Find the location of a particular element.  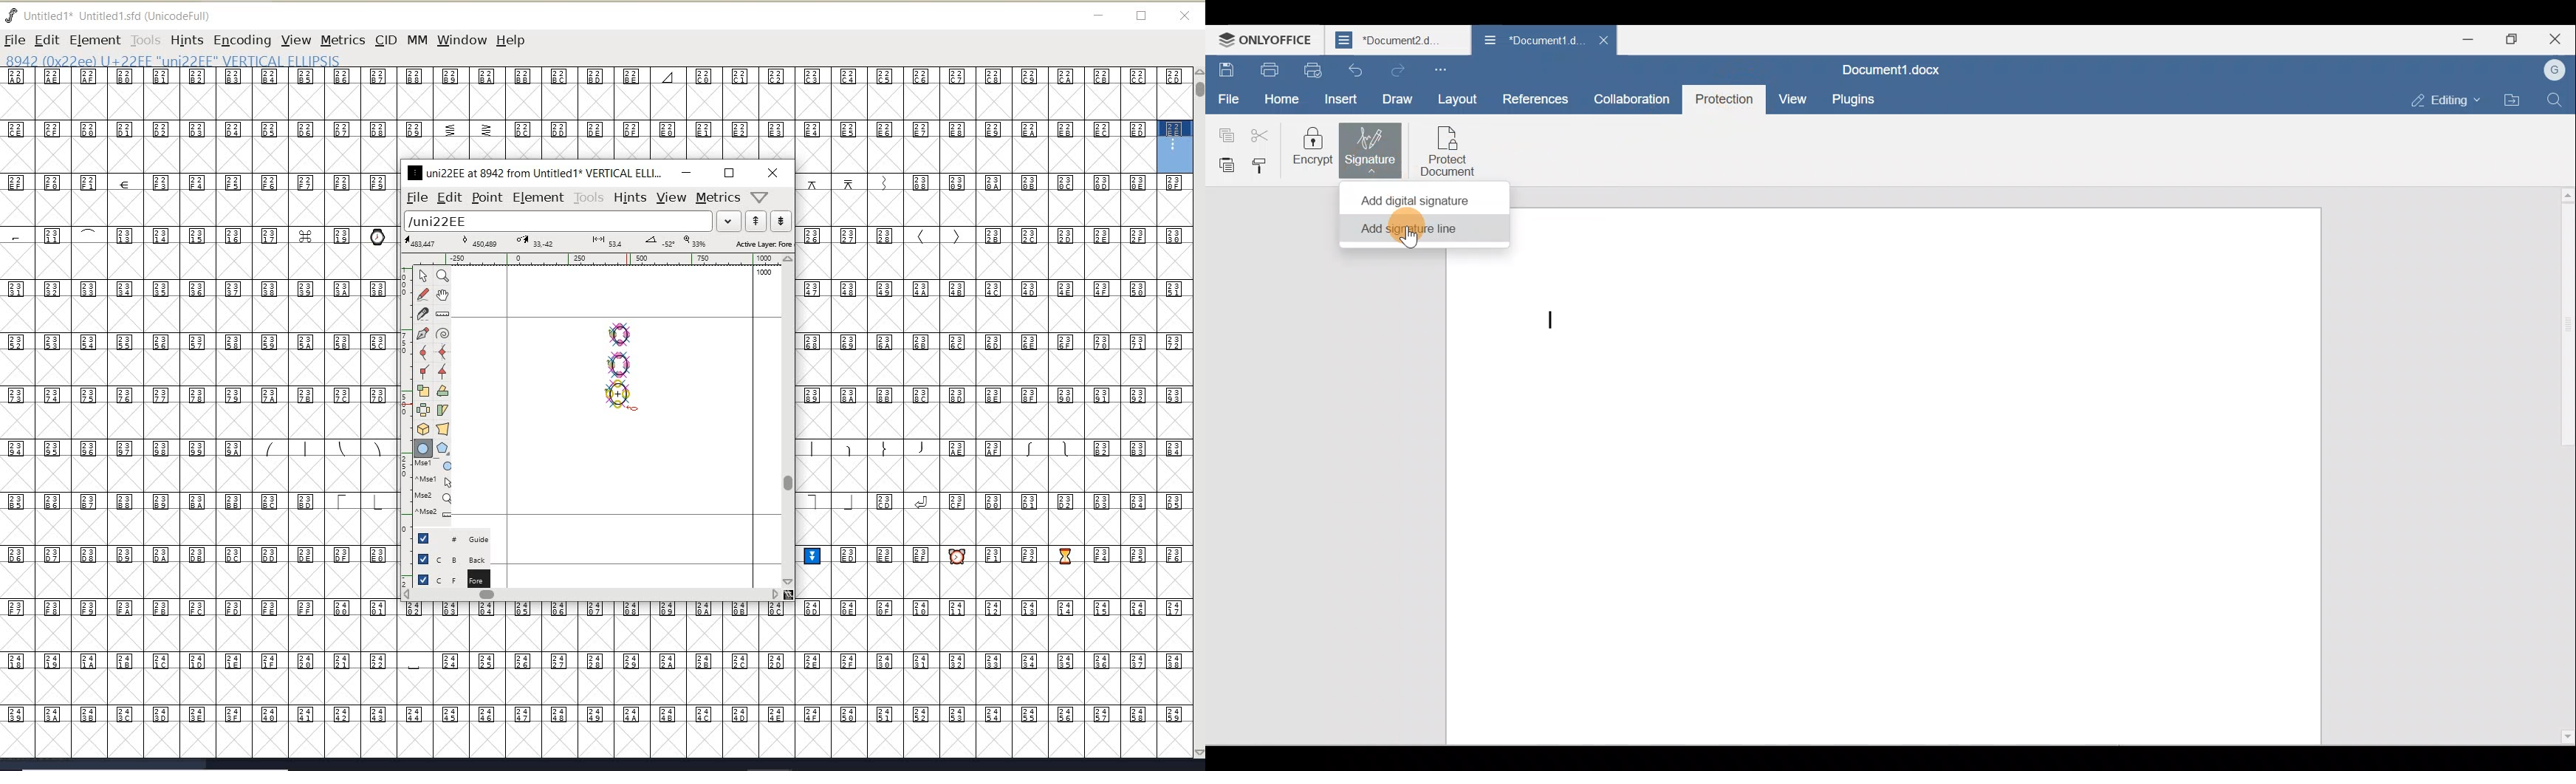

EDIT is located at coordinates (47, 40).